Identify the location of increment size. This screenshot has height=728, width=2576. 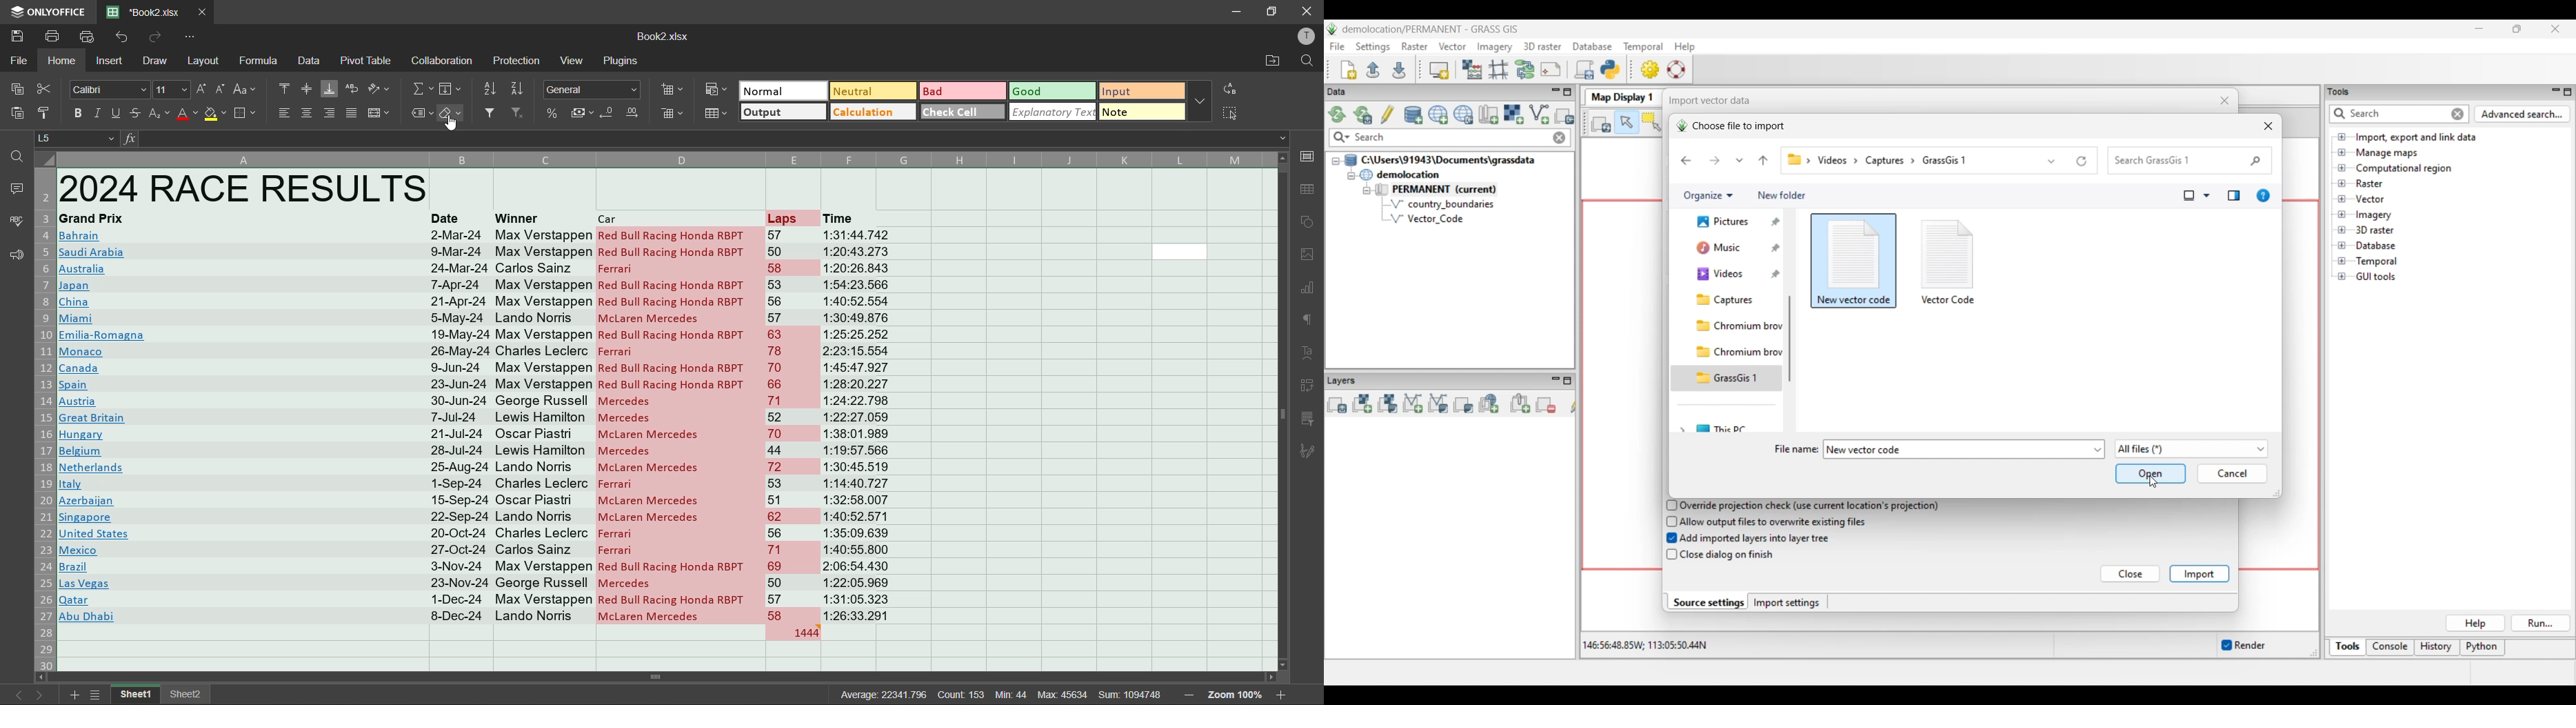
(203, 90).